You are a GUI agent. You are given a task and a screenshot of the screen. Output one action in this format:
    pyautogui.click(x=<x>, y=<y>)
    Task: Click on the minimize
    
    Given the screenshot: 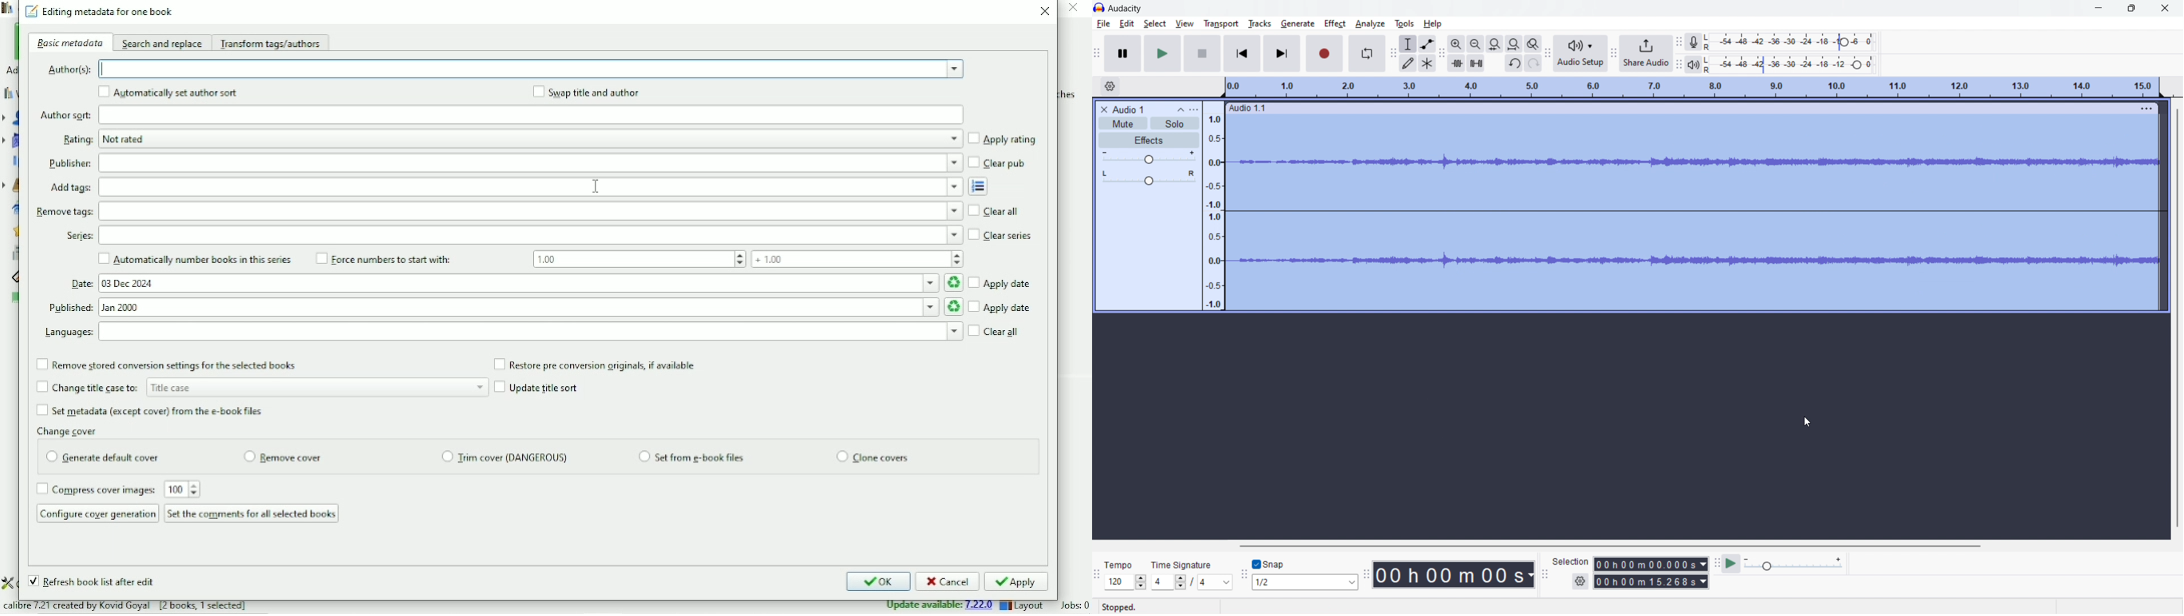 What is the action you would take?
    pyautogui.click(x=2098, y=8)
    